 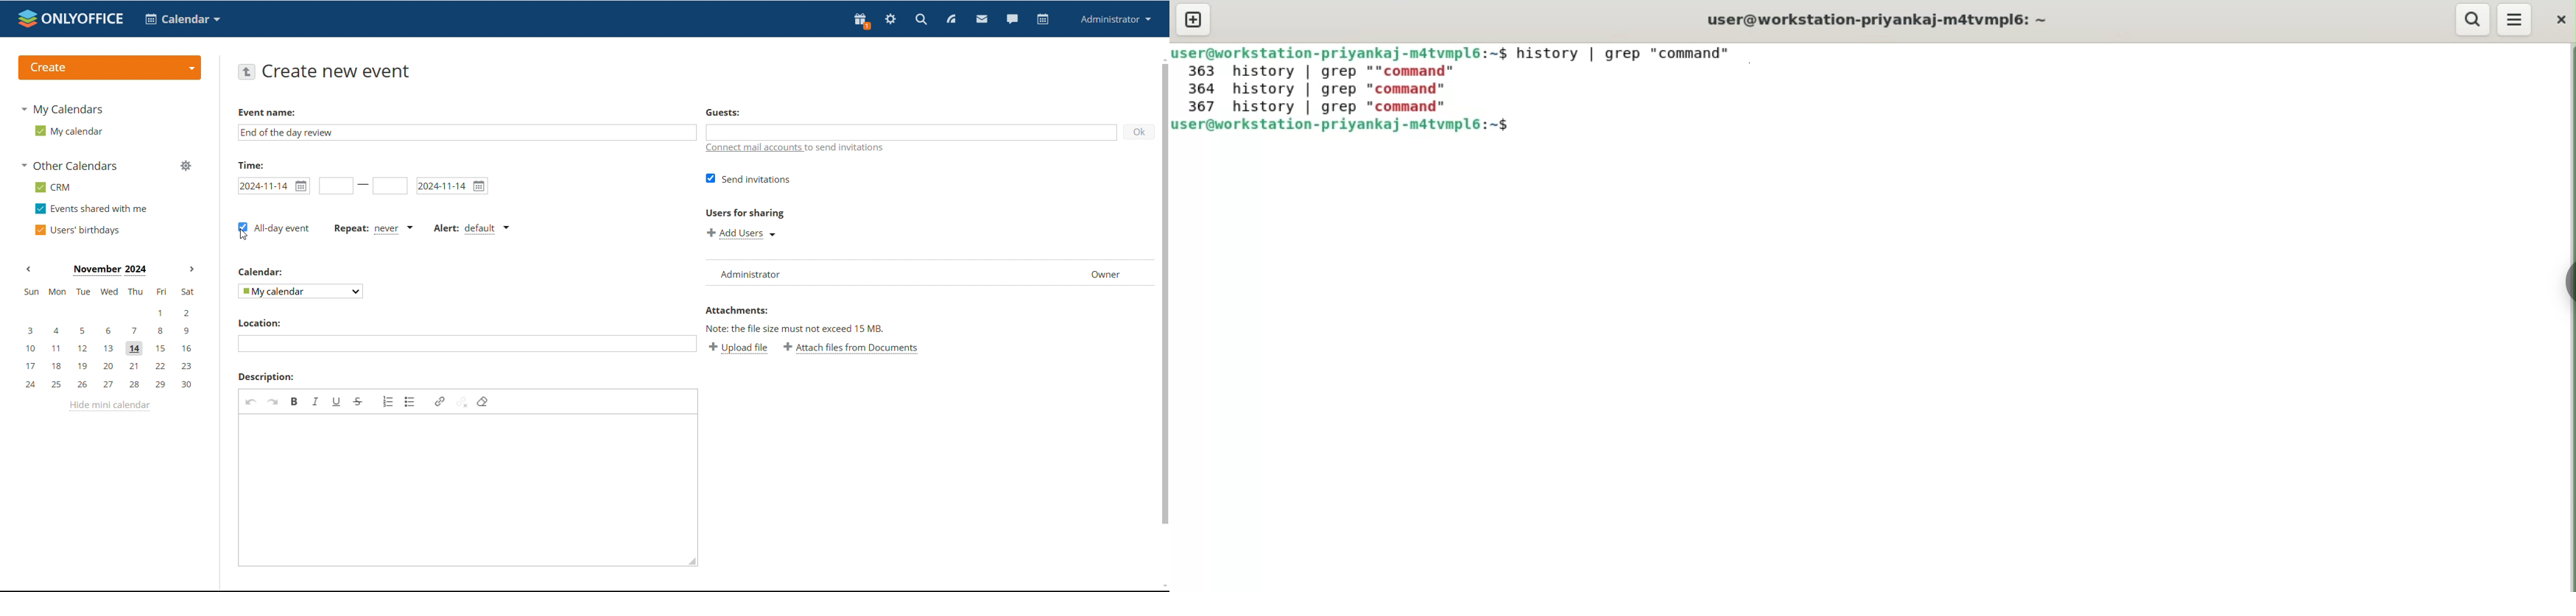 I want to click on logo, so click(x=71, y=18).